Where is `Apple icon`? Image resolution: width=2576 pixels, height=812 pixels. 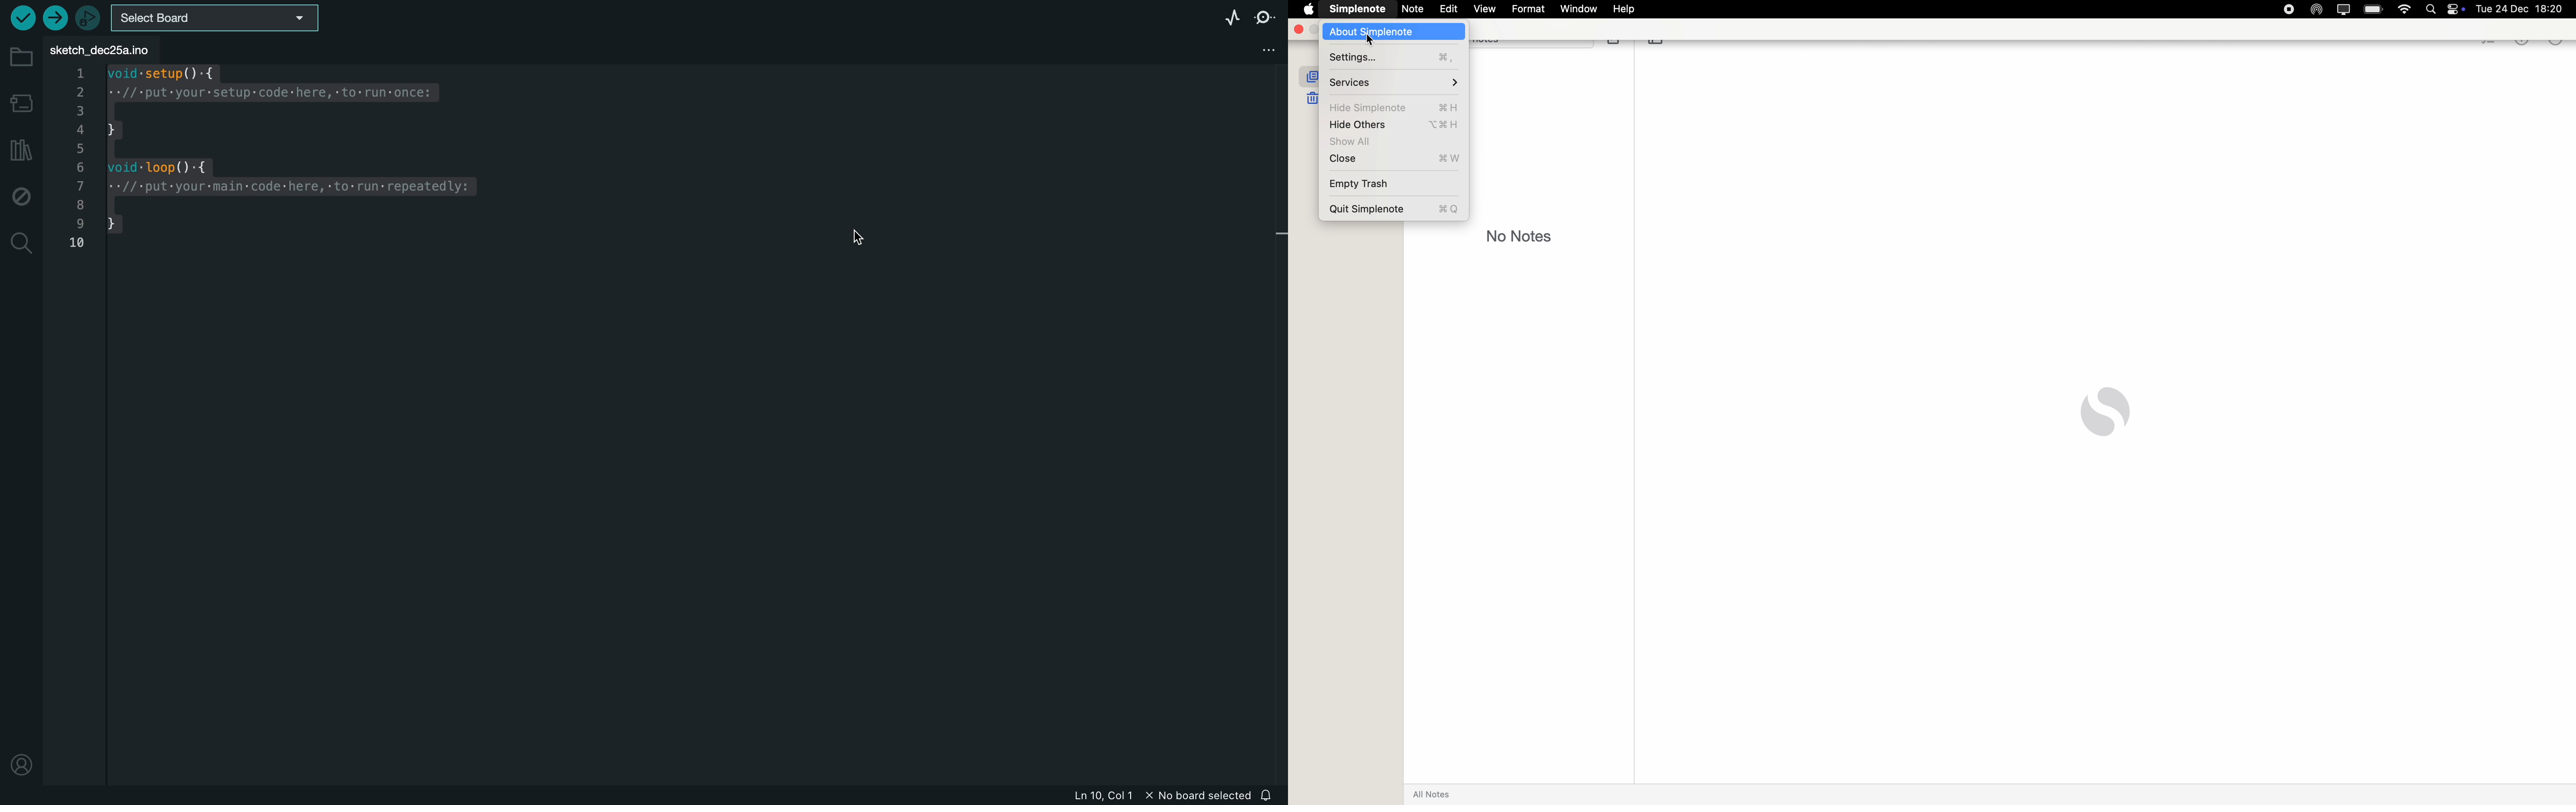 Apple icon is located at coordinates (1307, 8).